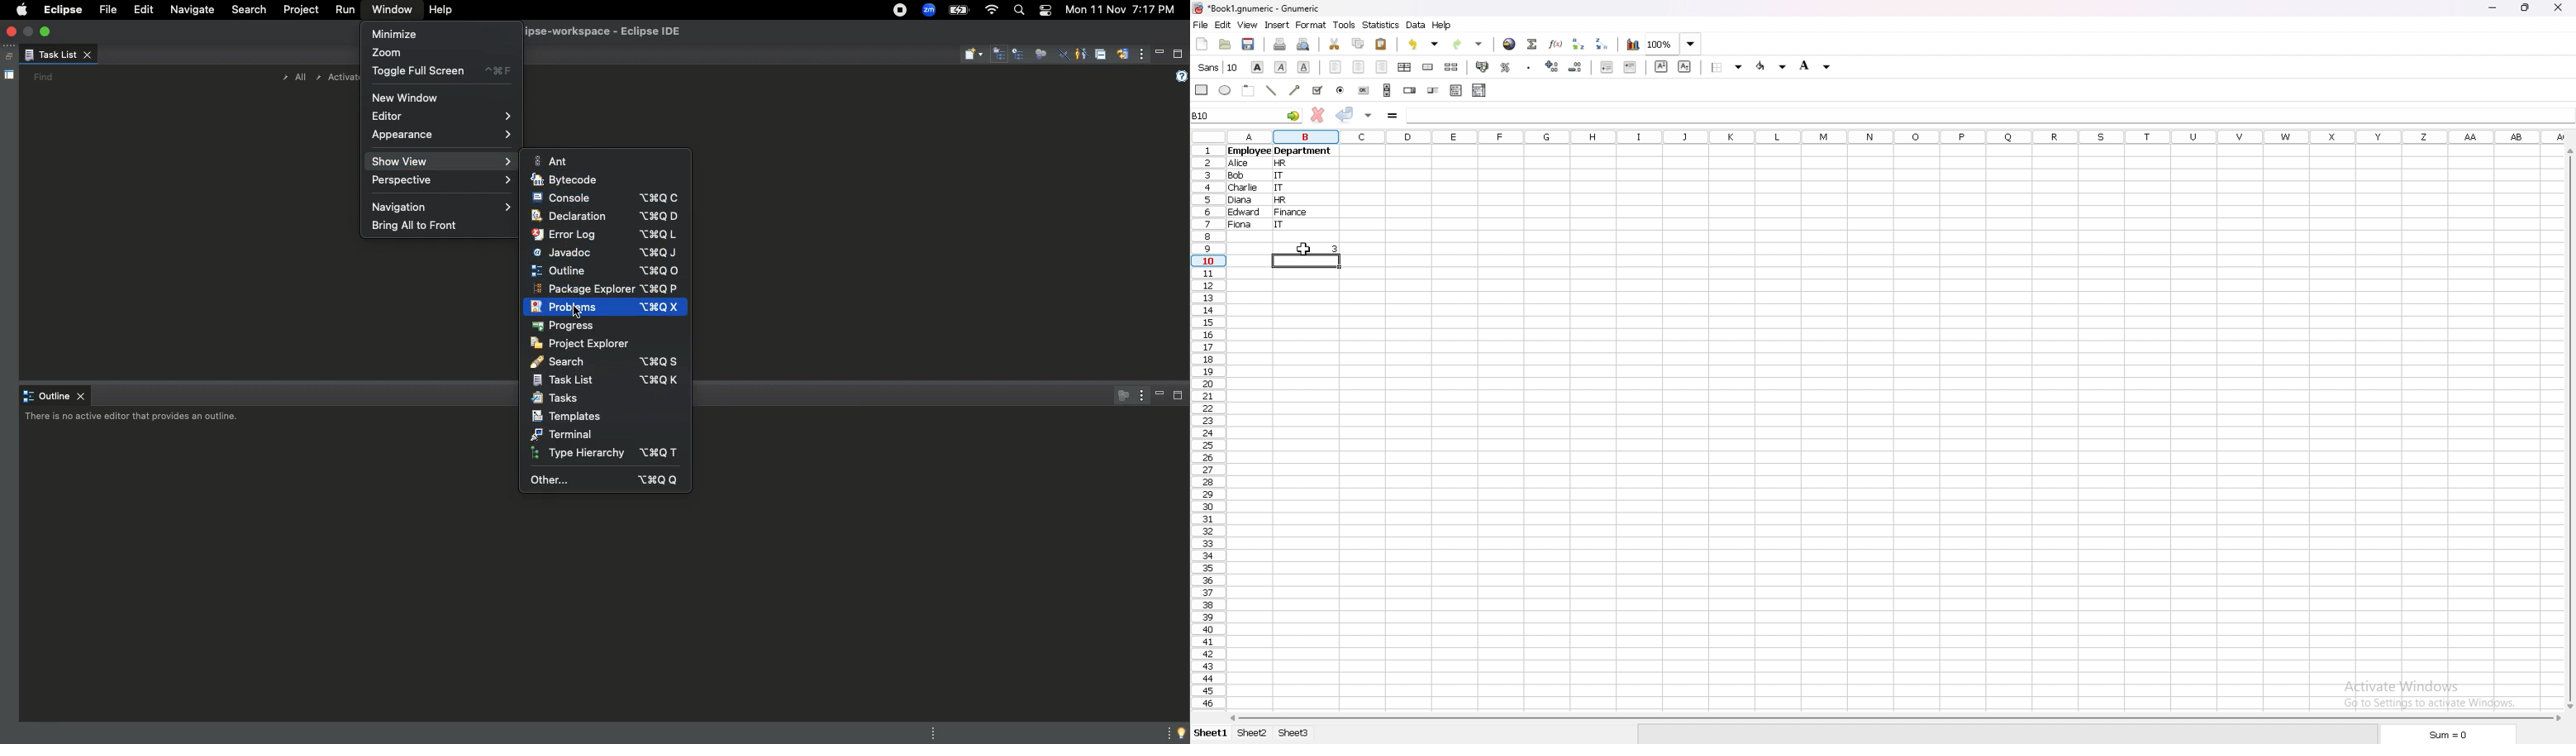 The height and width of the screenshot is (756, 2576). I want to click on sum, so click(2448, 735).